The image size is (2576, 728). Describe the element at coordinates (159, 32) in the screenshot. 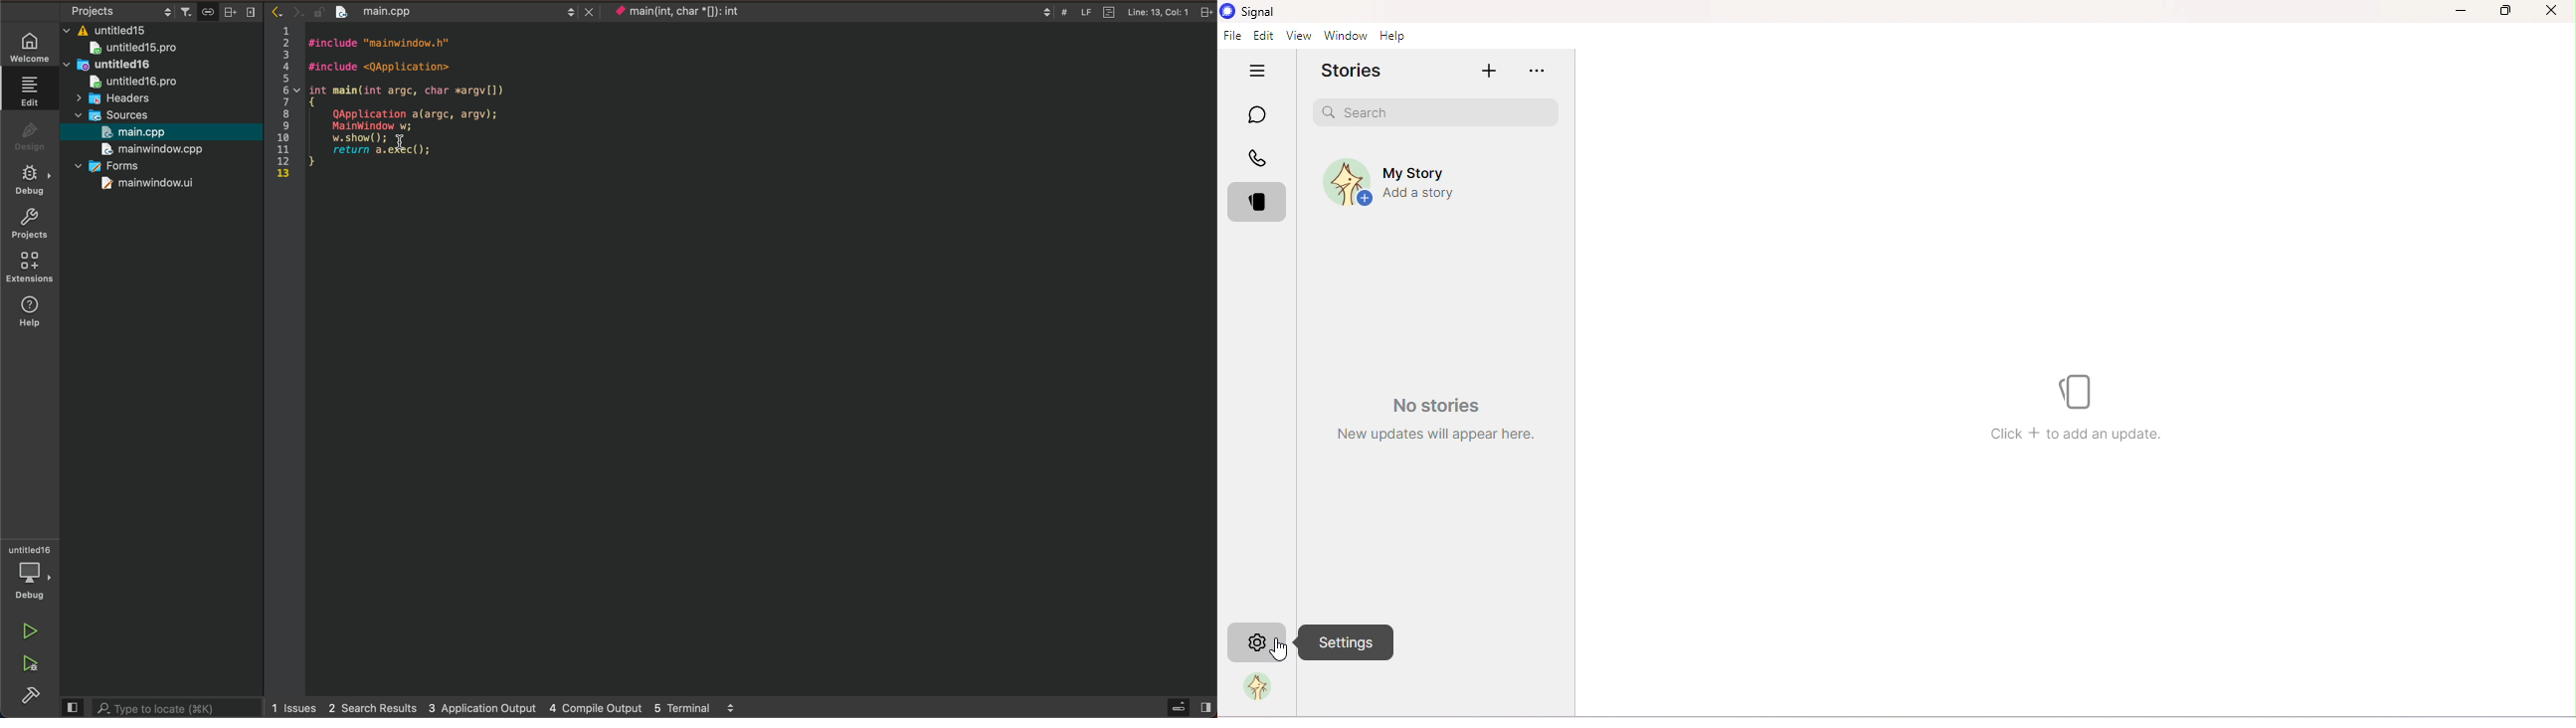

I see `files and folders` at that location.